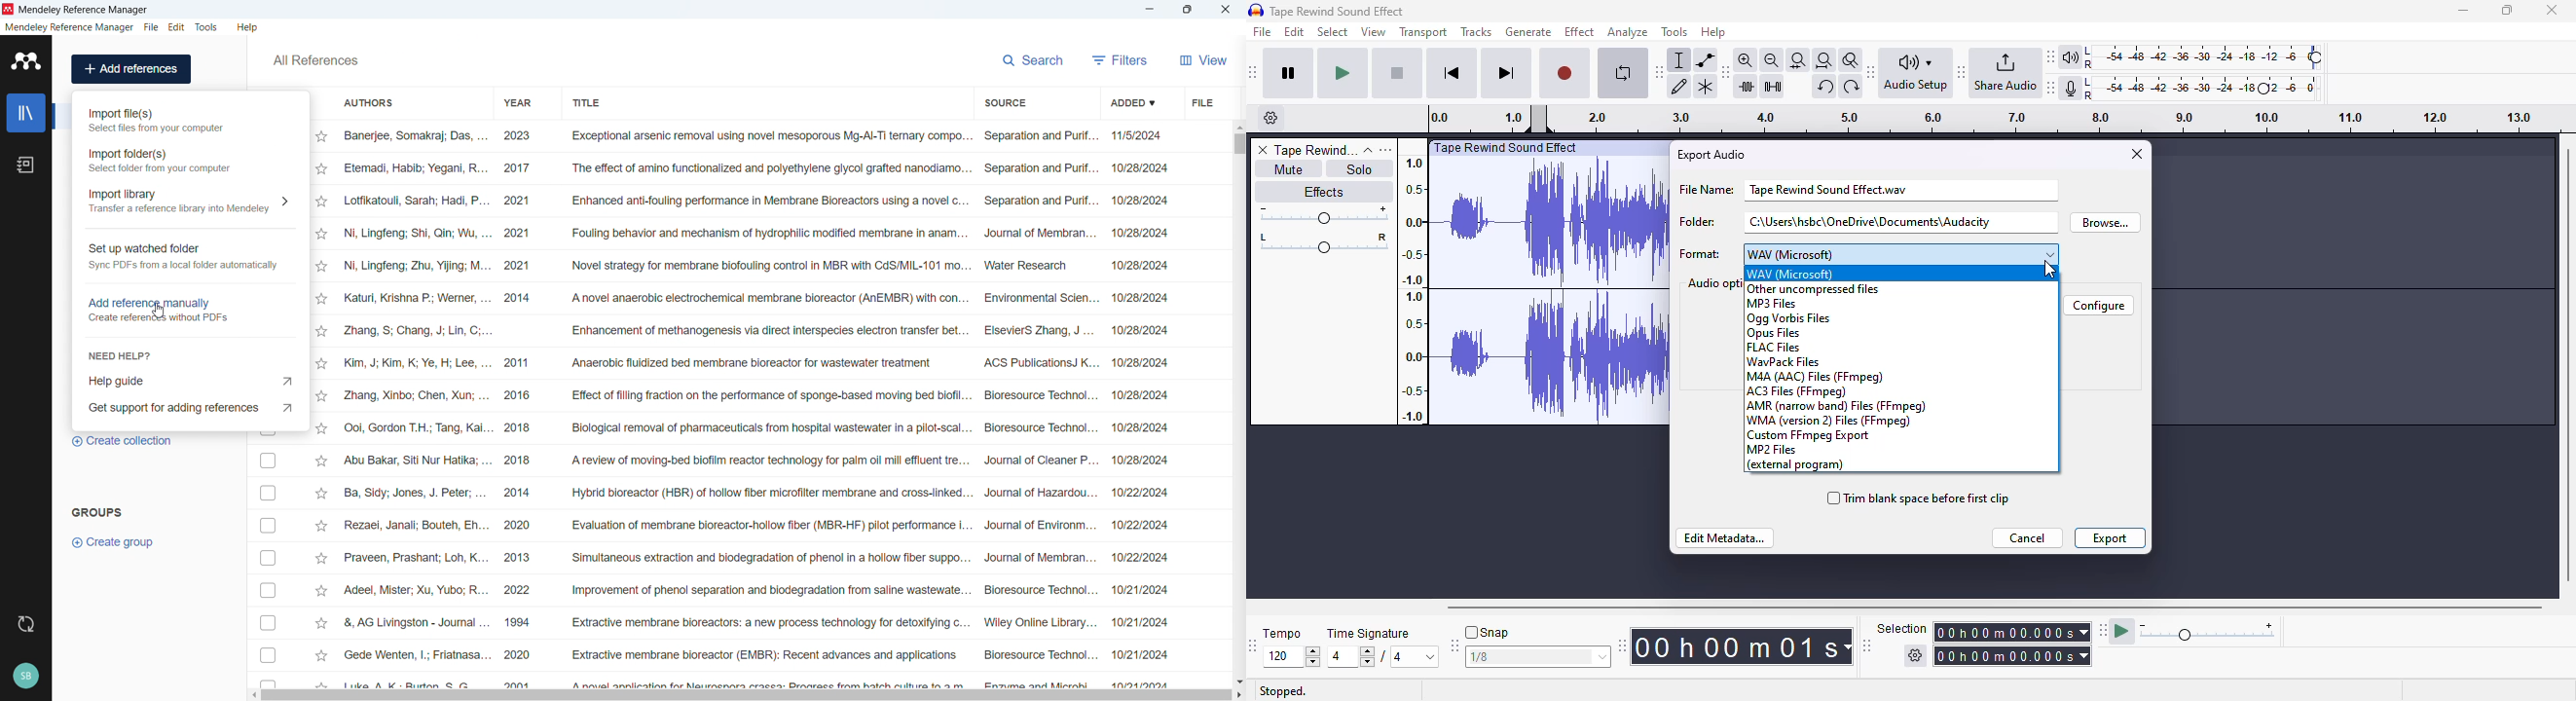 This screenshot has height=728, width=2576. What do you see at coordinates (588, 101) in the screenshot?
I see `Sort by title ` at bounding box center [588, 101].